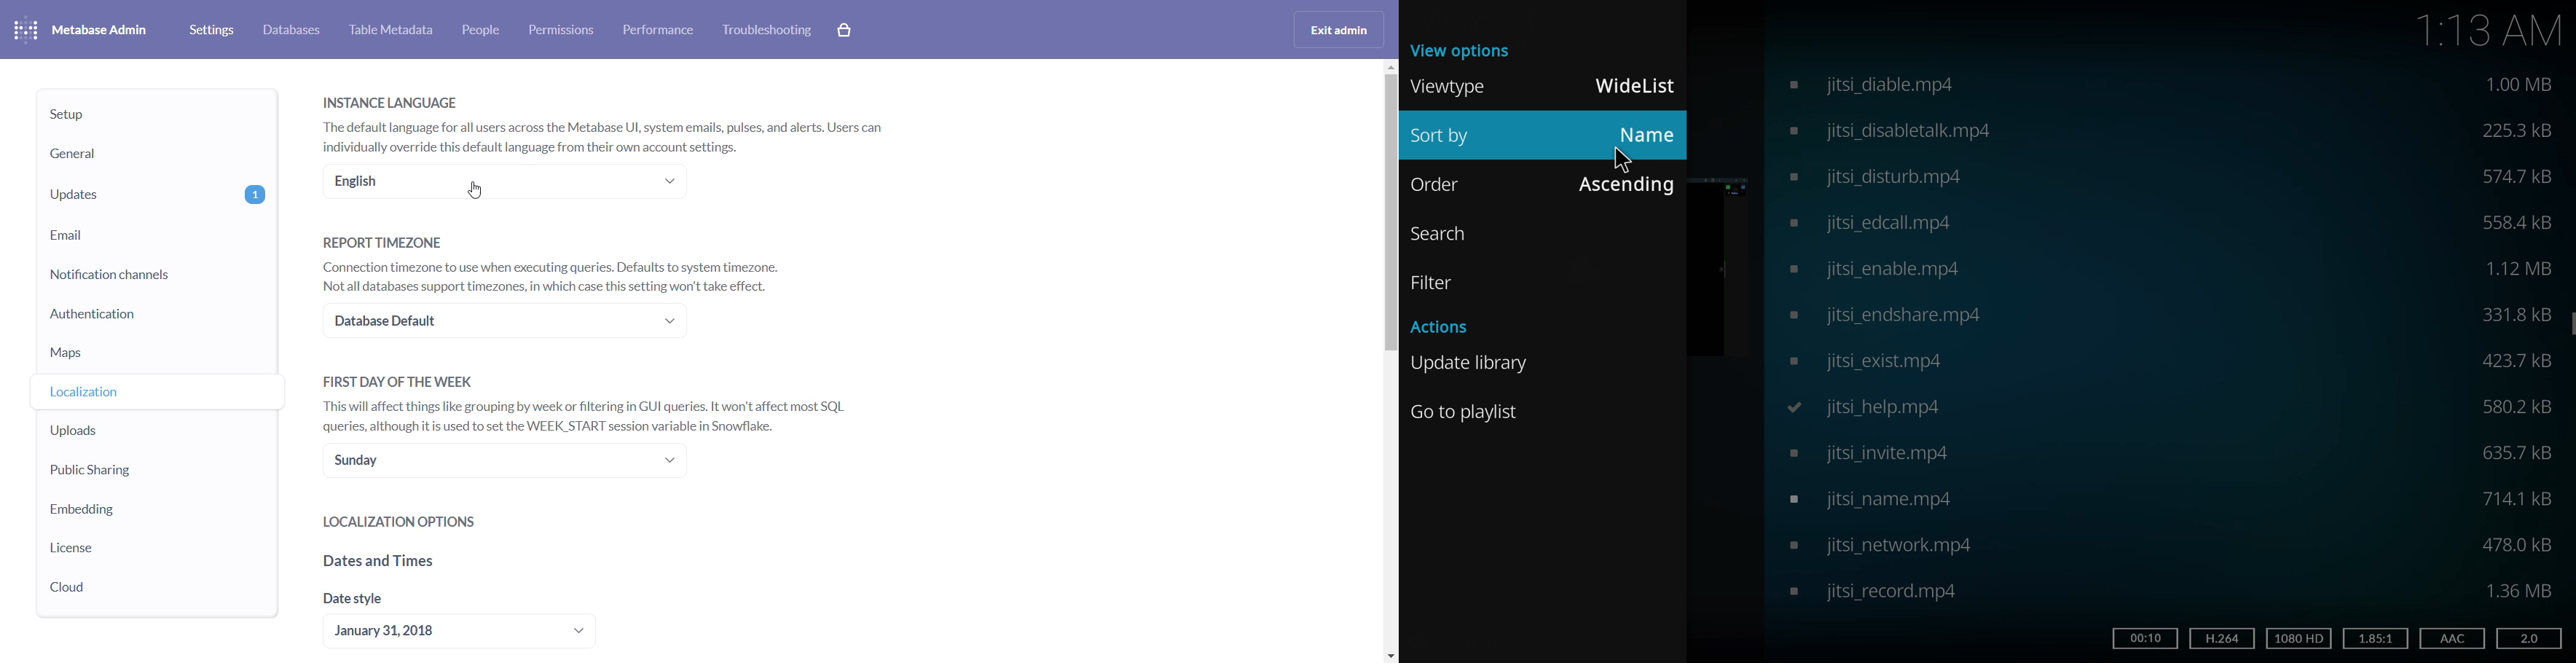  Describe the element at coordinates (2512, 314) in the screenshot. I see `size` at that location.